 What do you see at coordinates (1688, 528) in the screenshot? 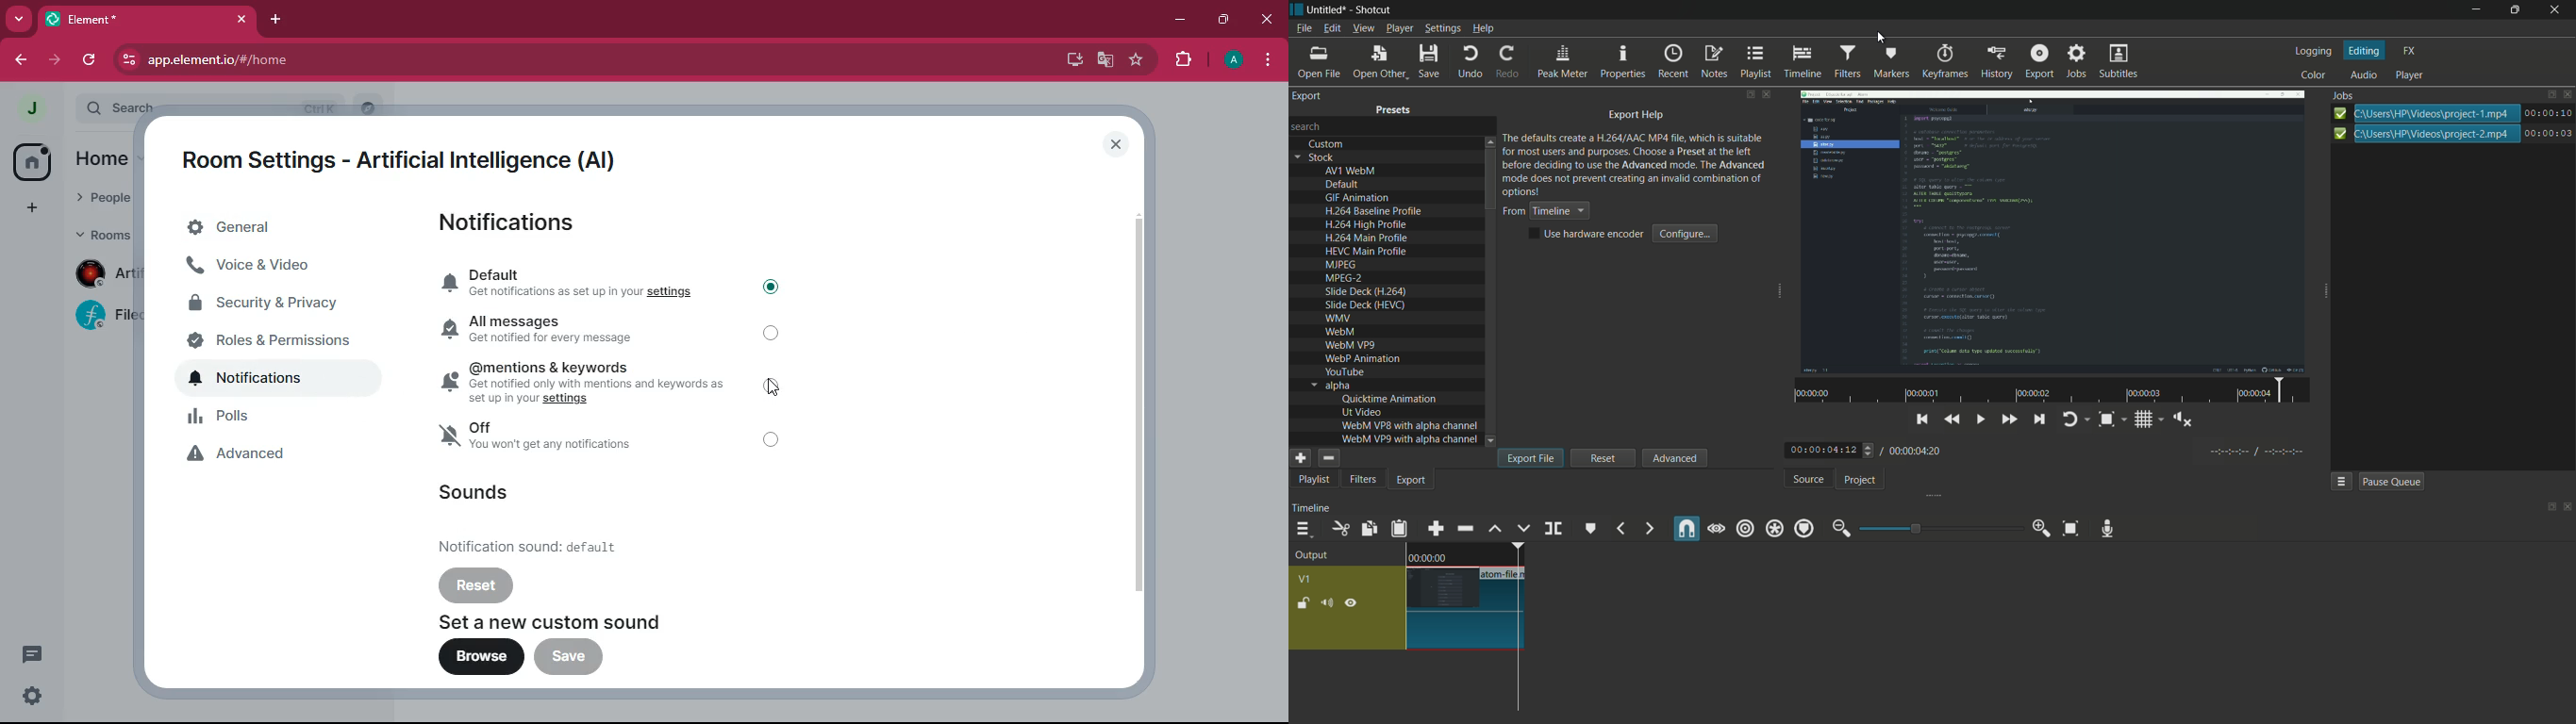
I see `snap` at bounding box center [1688, 528].